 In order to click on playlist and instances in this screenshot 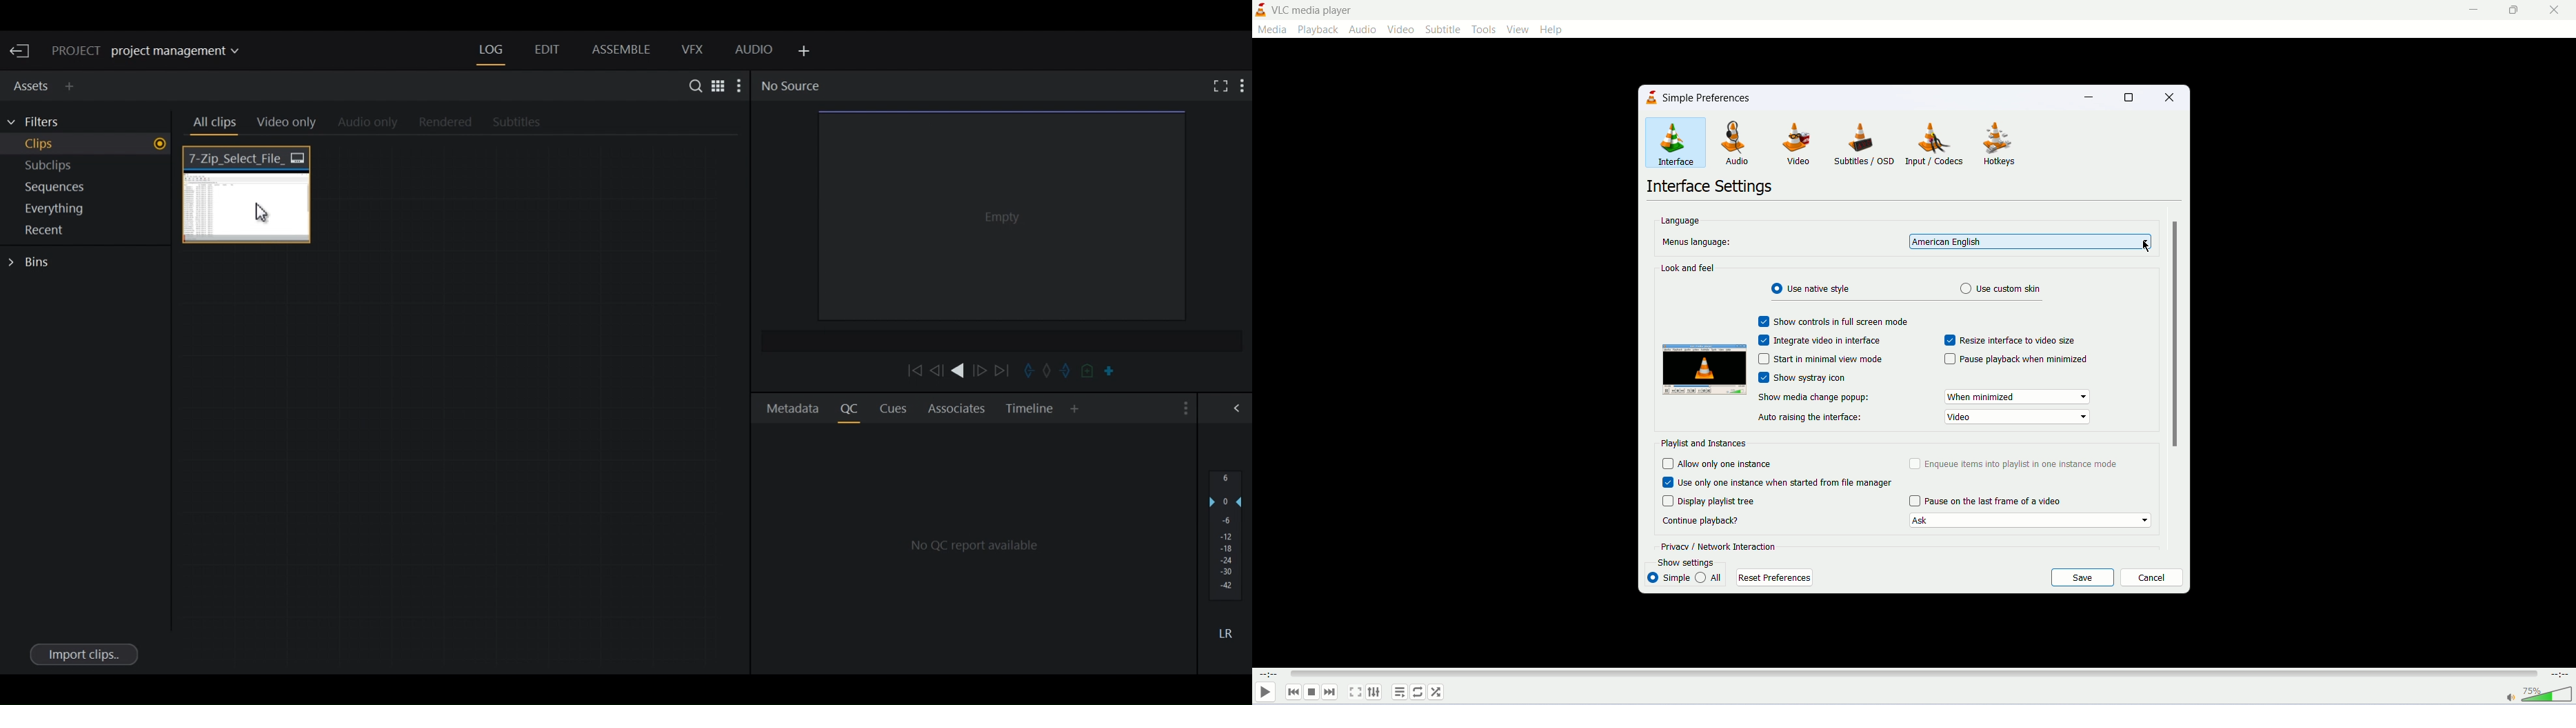, I will do `click(1704, 444)`.